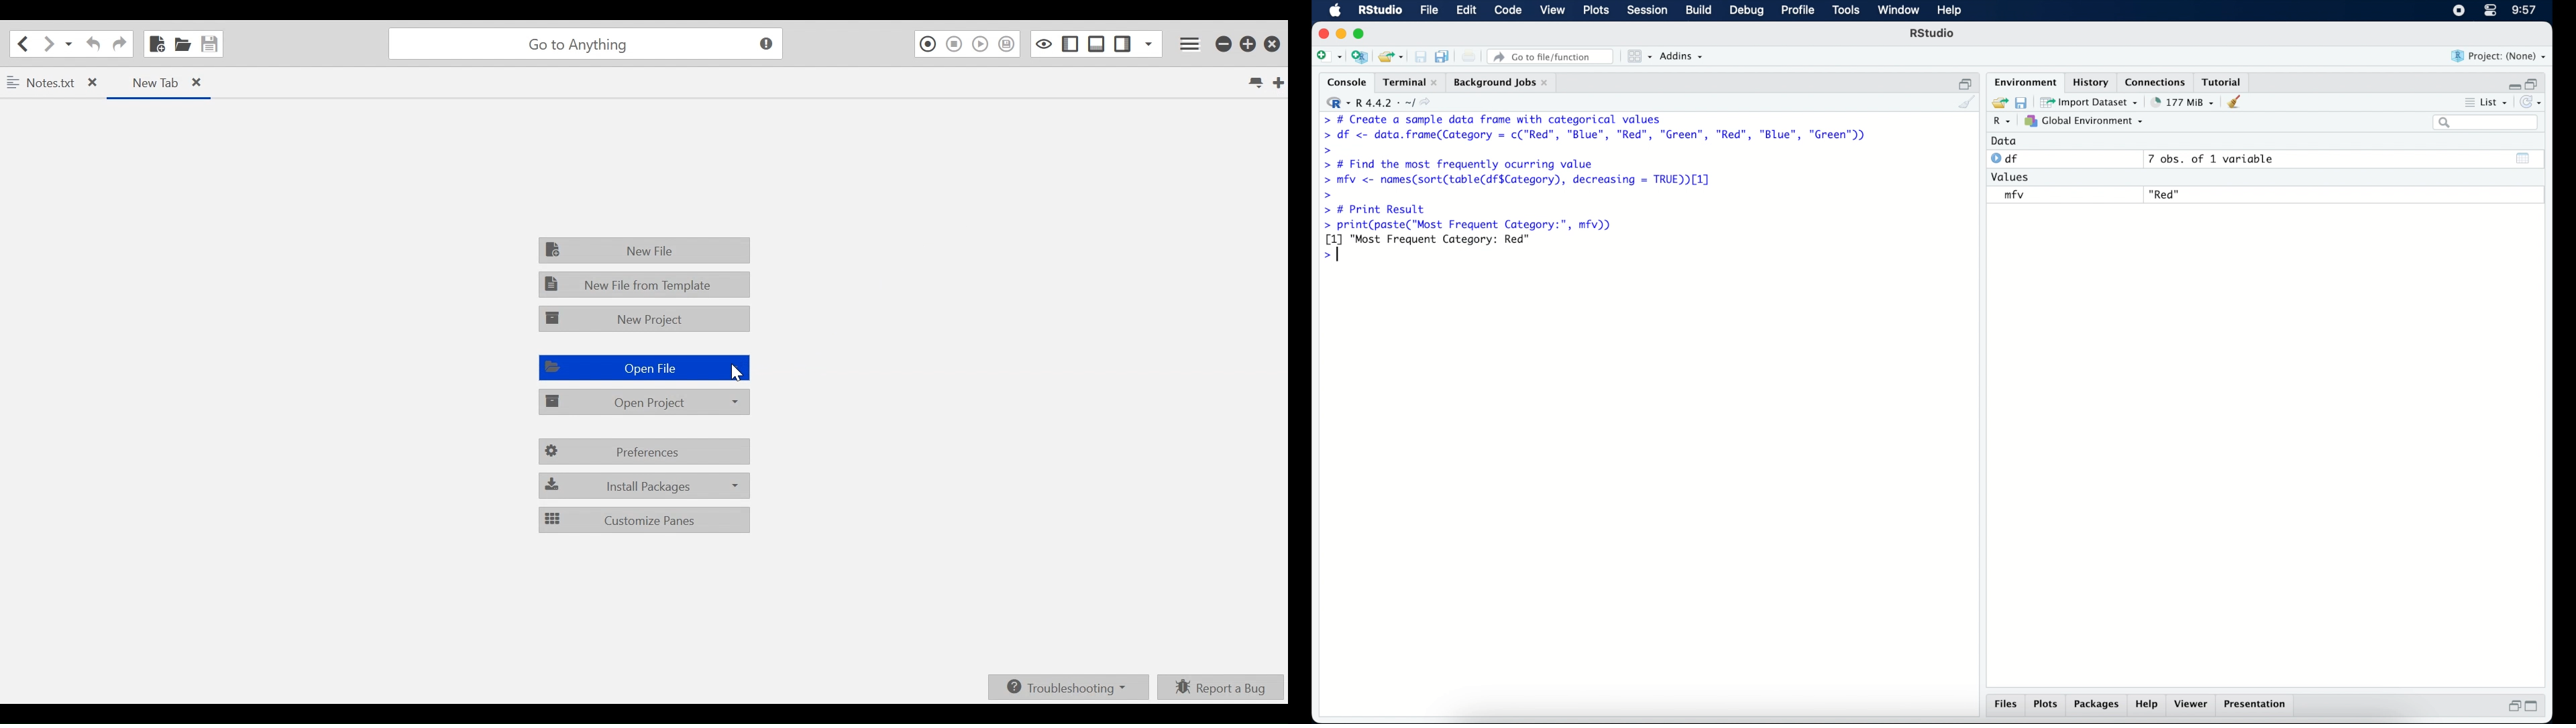 This screenshot has height=728, width=2576. Describe the element at coordinates (1328, 149) in the screenshot. I see `command prompt` at that location.